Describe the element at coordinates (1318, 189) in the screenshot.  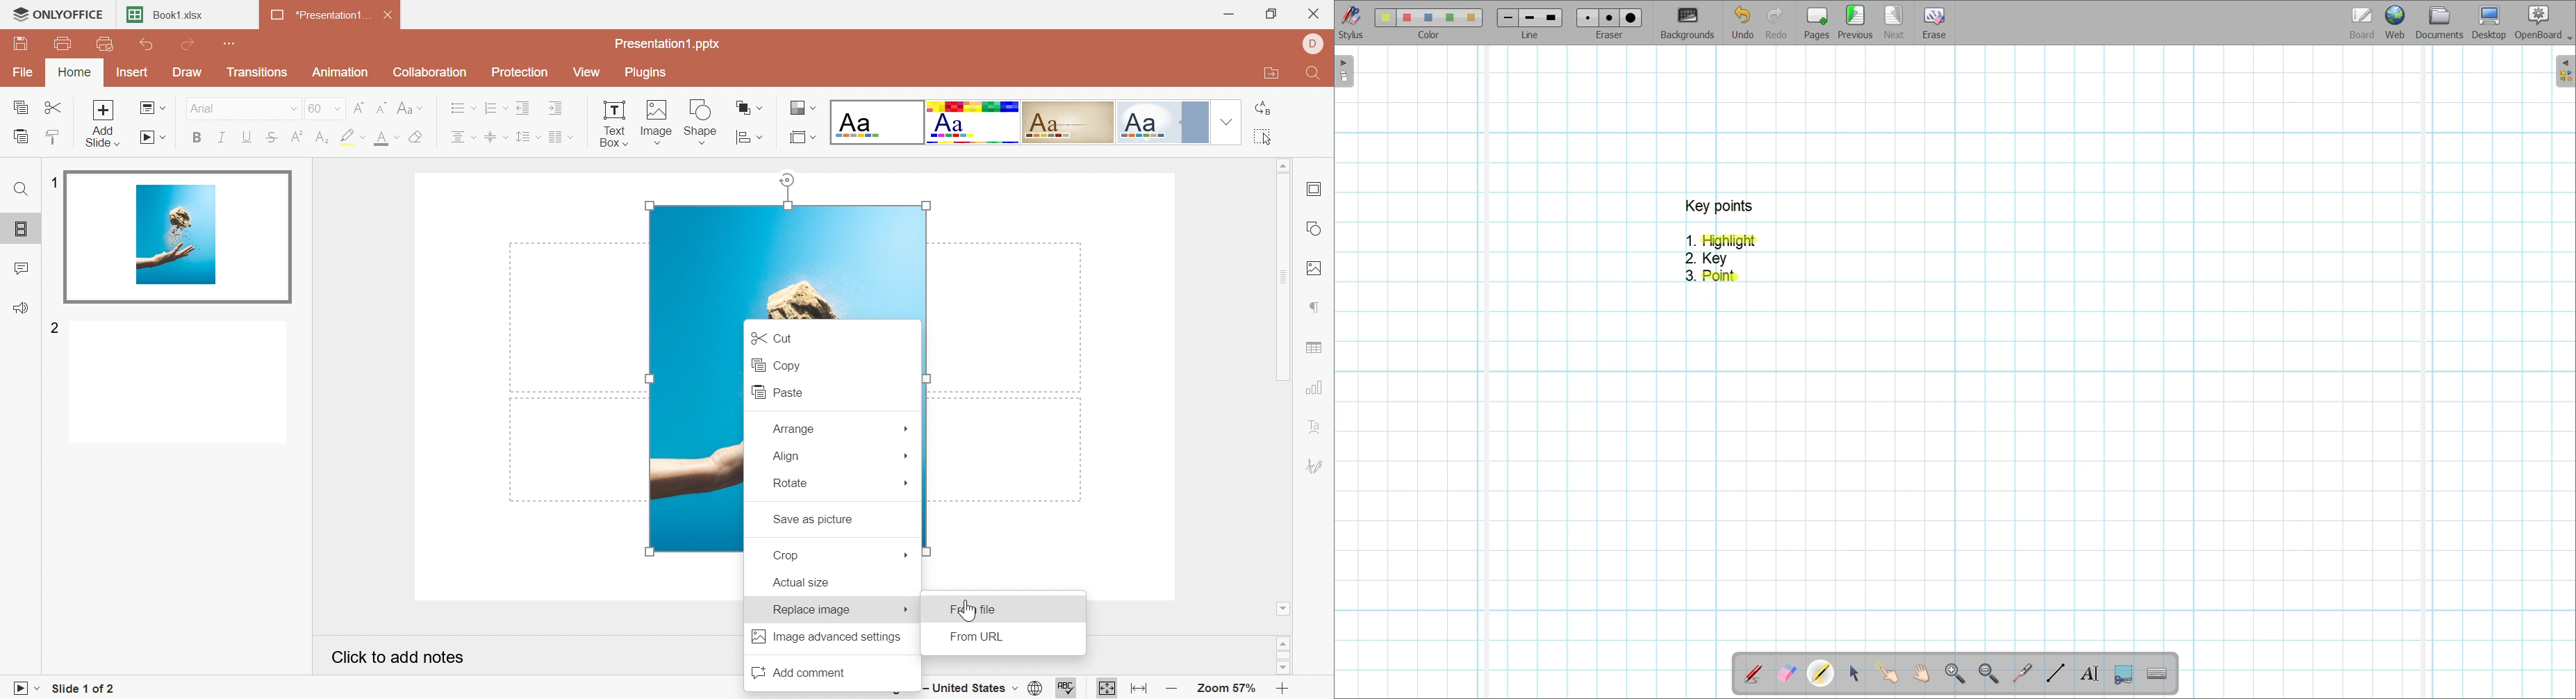
I see `slide settings` at that location.